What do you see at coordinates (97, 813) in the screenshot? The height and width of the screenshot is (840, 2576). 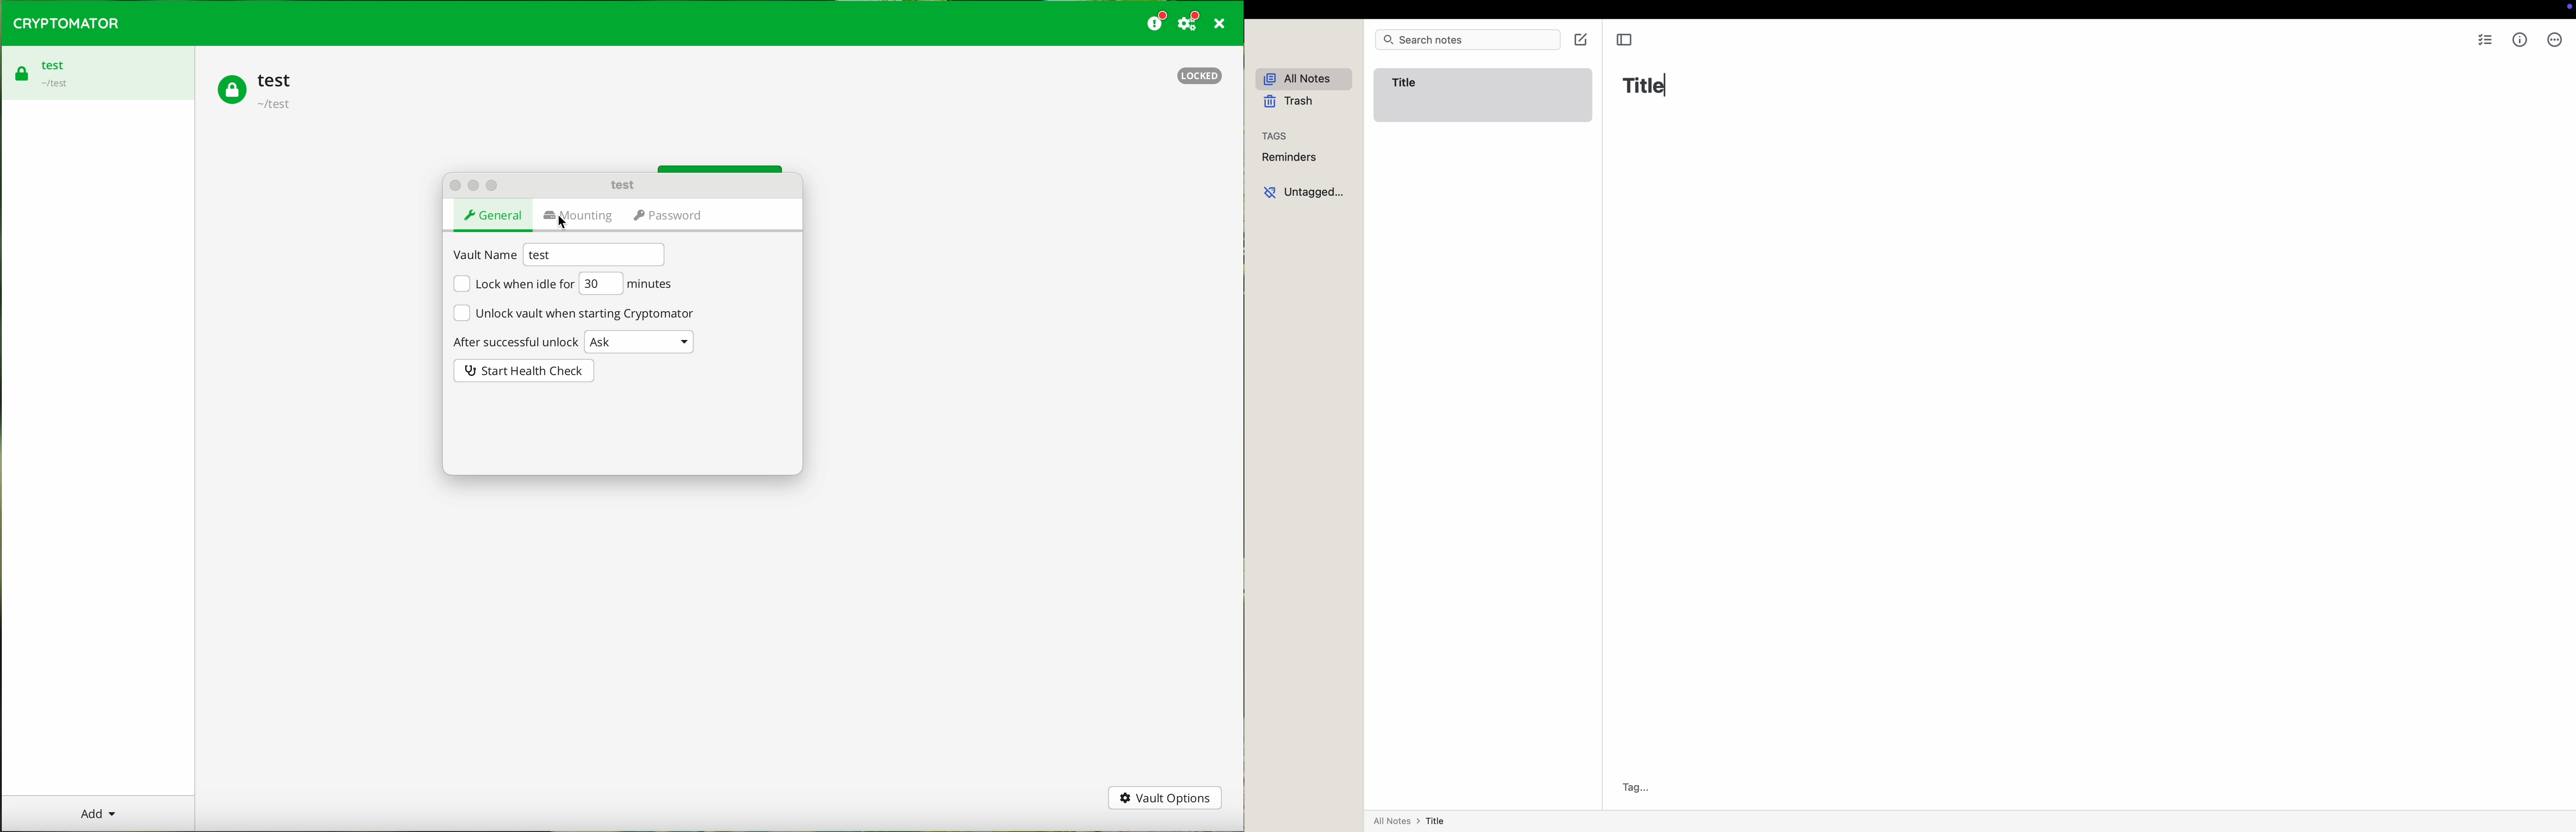 I see `add button` at bounding box center [97, 813].